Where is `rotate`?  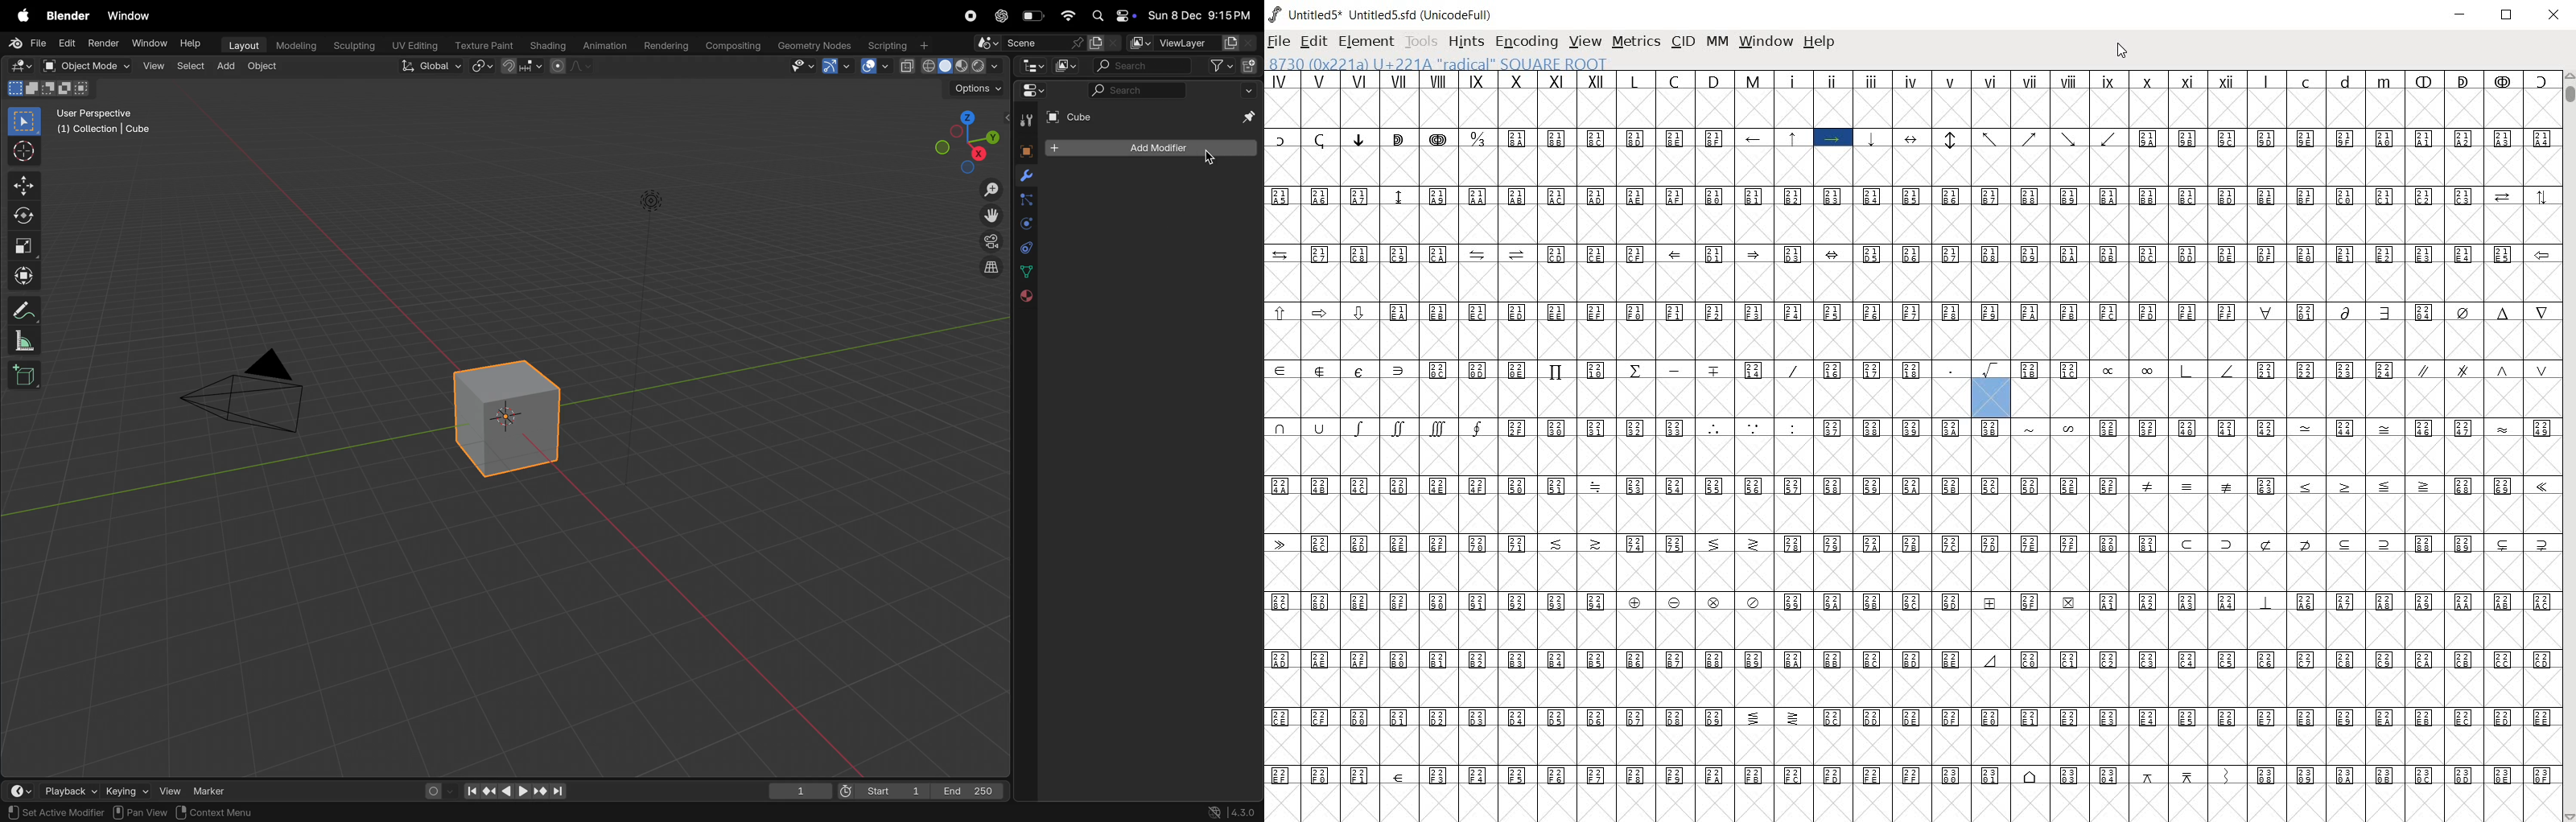
rotate is located at coordinates (24, 217).